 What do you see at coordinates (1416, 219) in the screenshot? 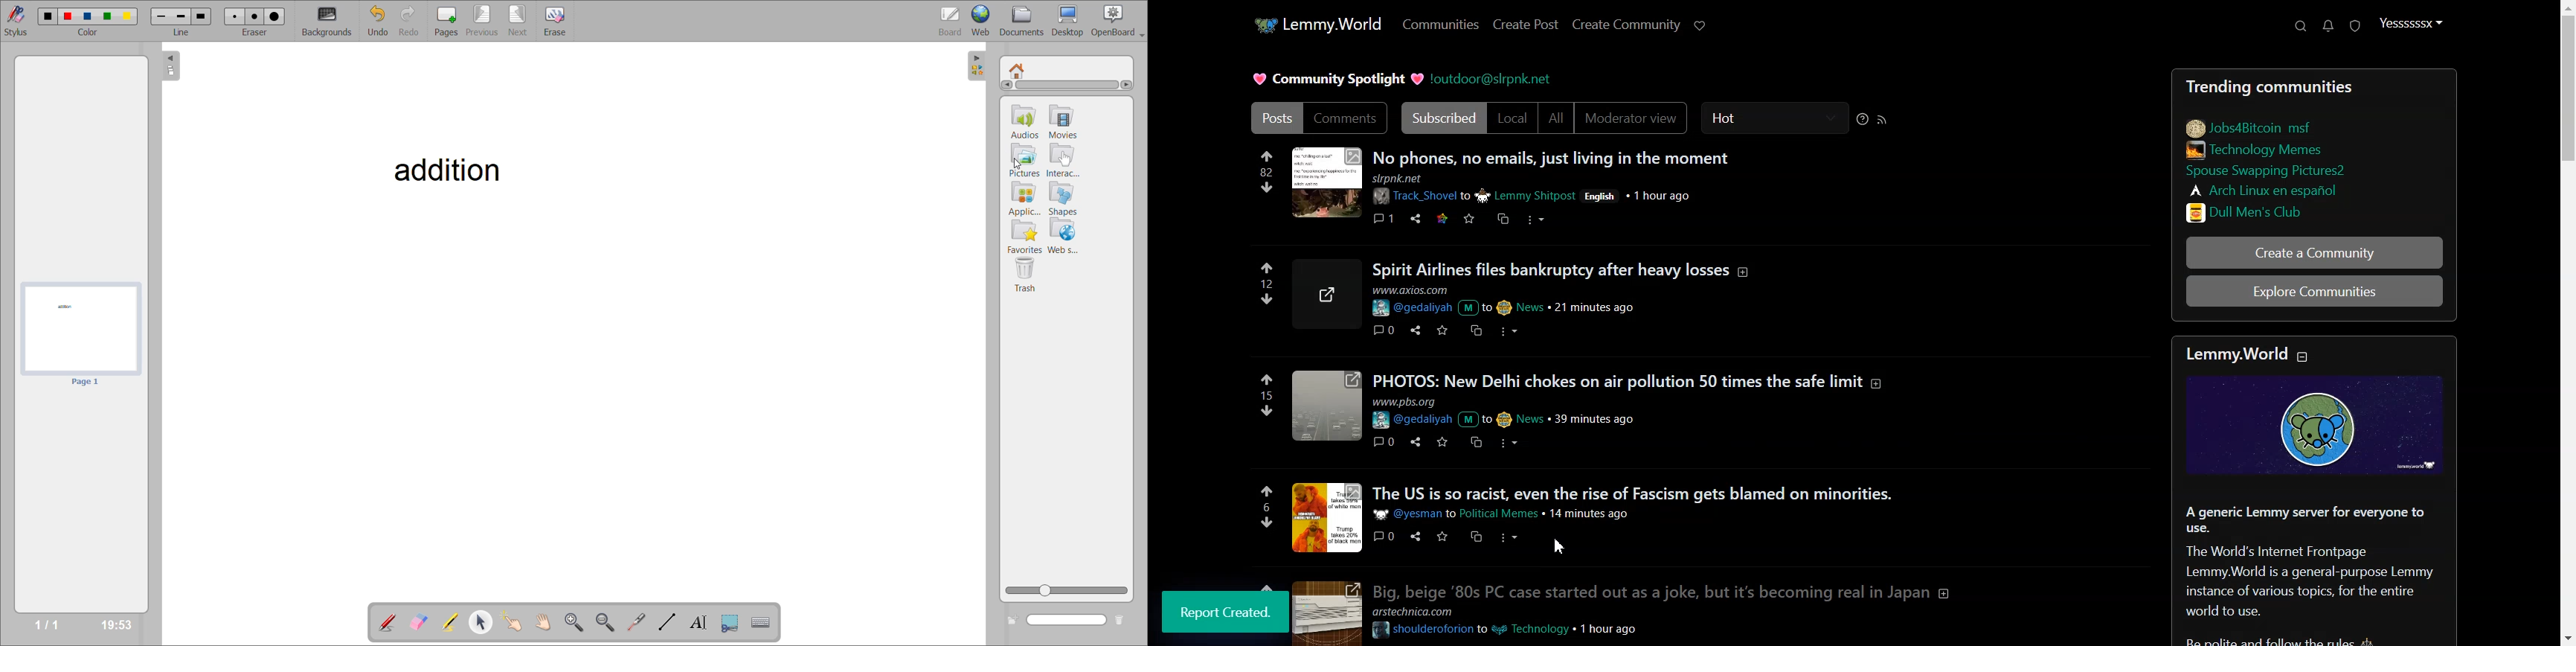
I see `share` at bounding box center [1416, 219].